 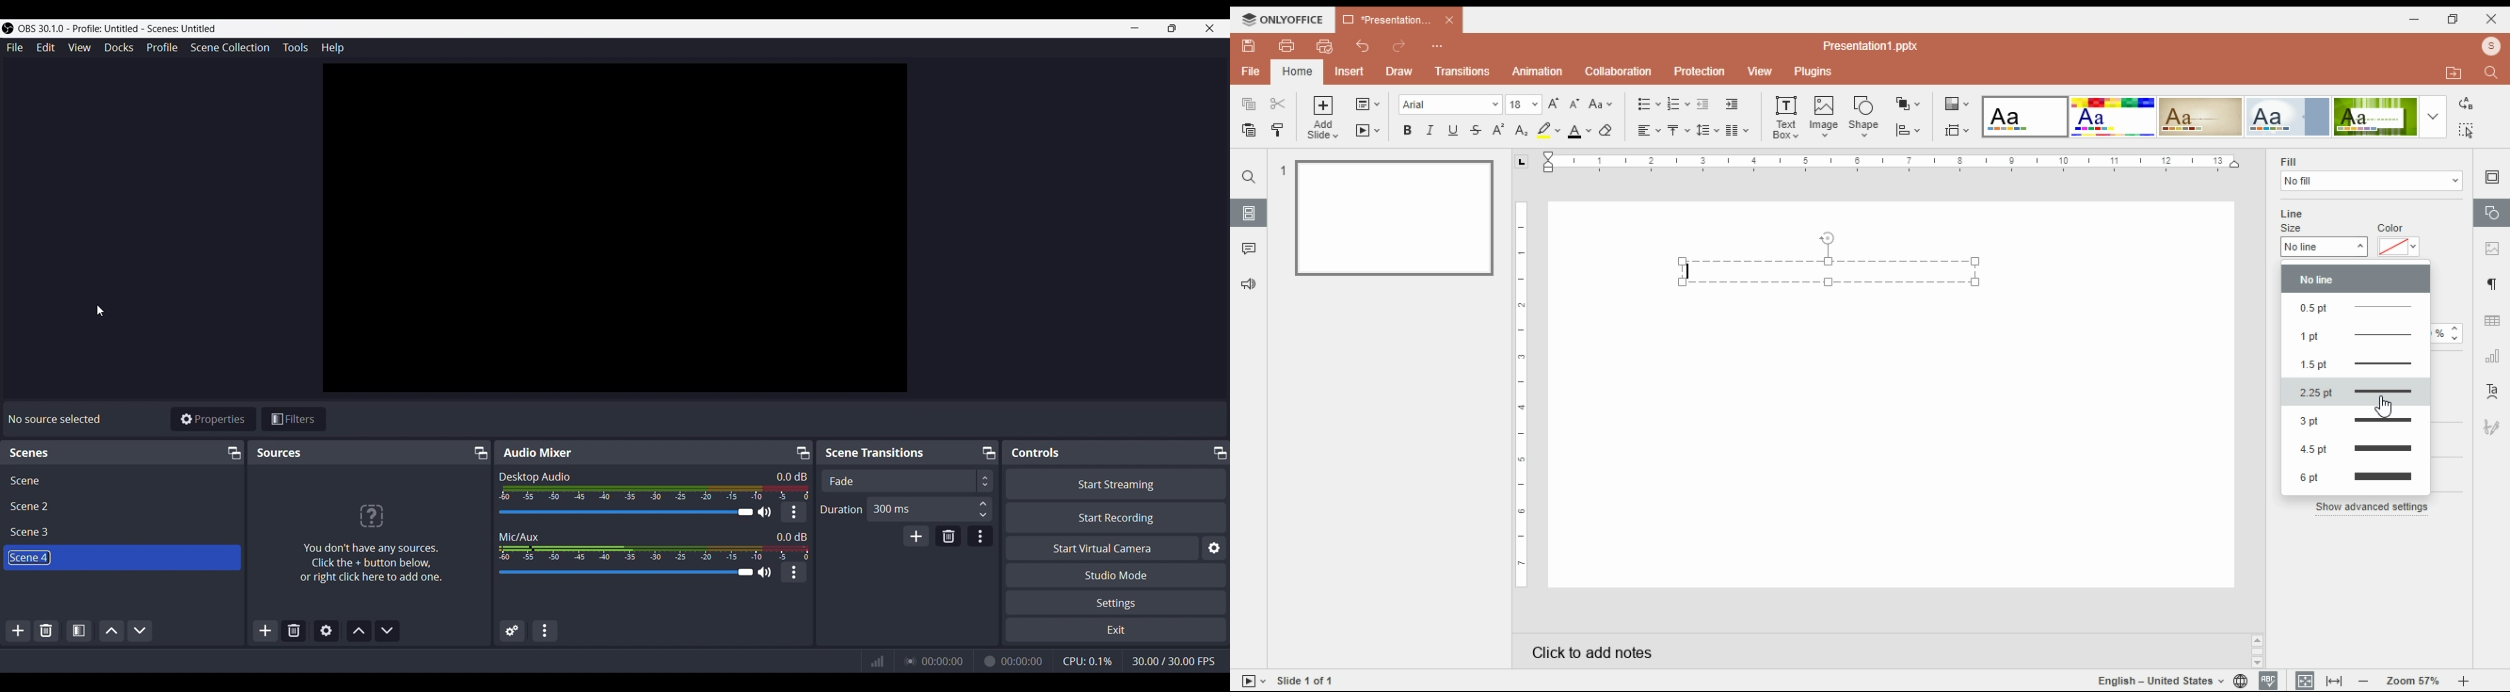 What do you see at coordinates (537, 452) in the screenshot?
I see `Audio Mixer` at bounding box center [537, 452].